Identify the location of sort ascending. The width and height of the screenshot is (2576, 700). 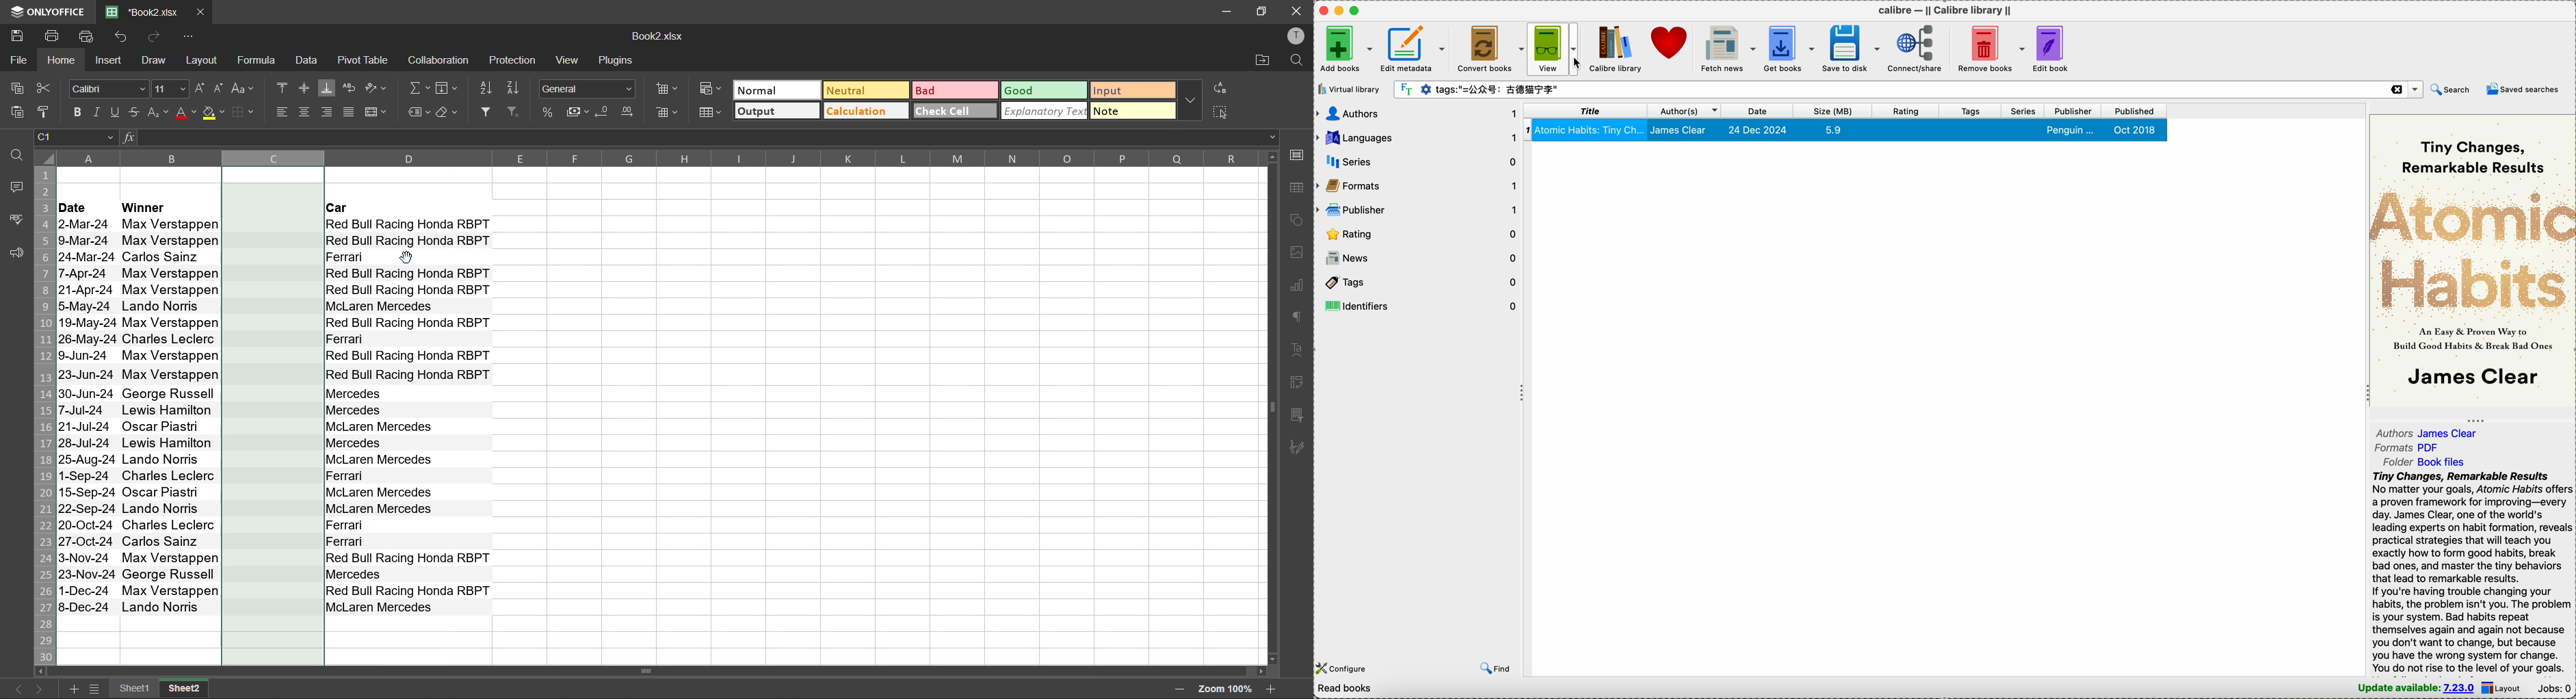
(488, 91).